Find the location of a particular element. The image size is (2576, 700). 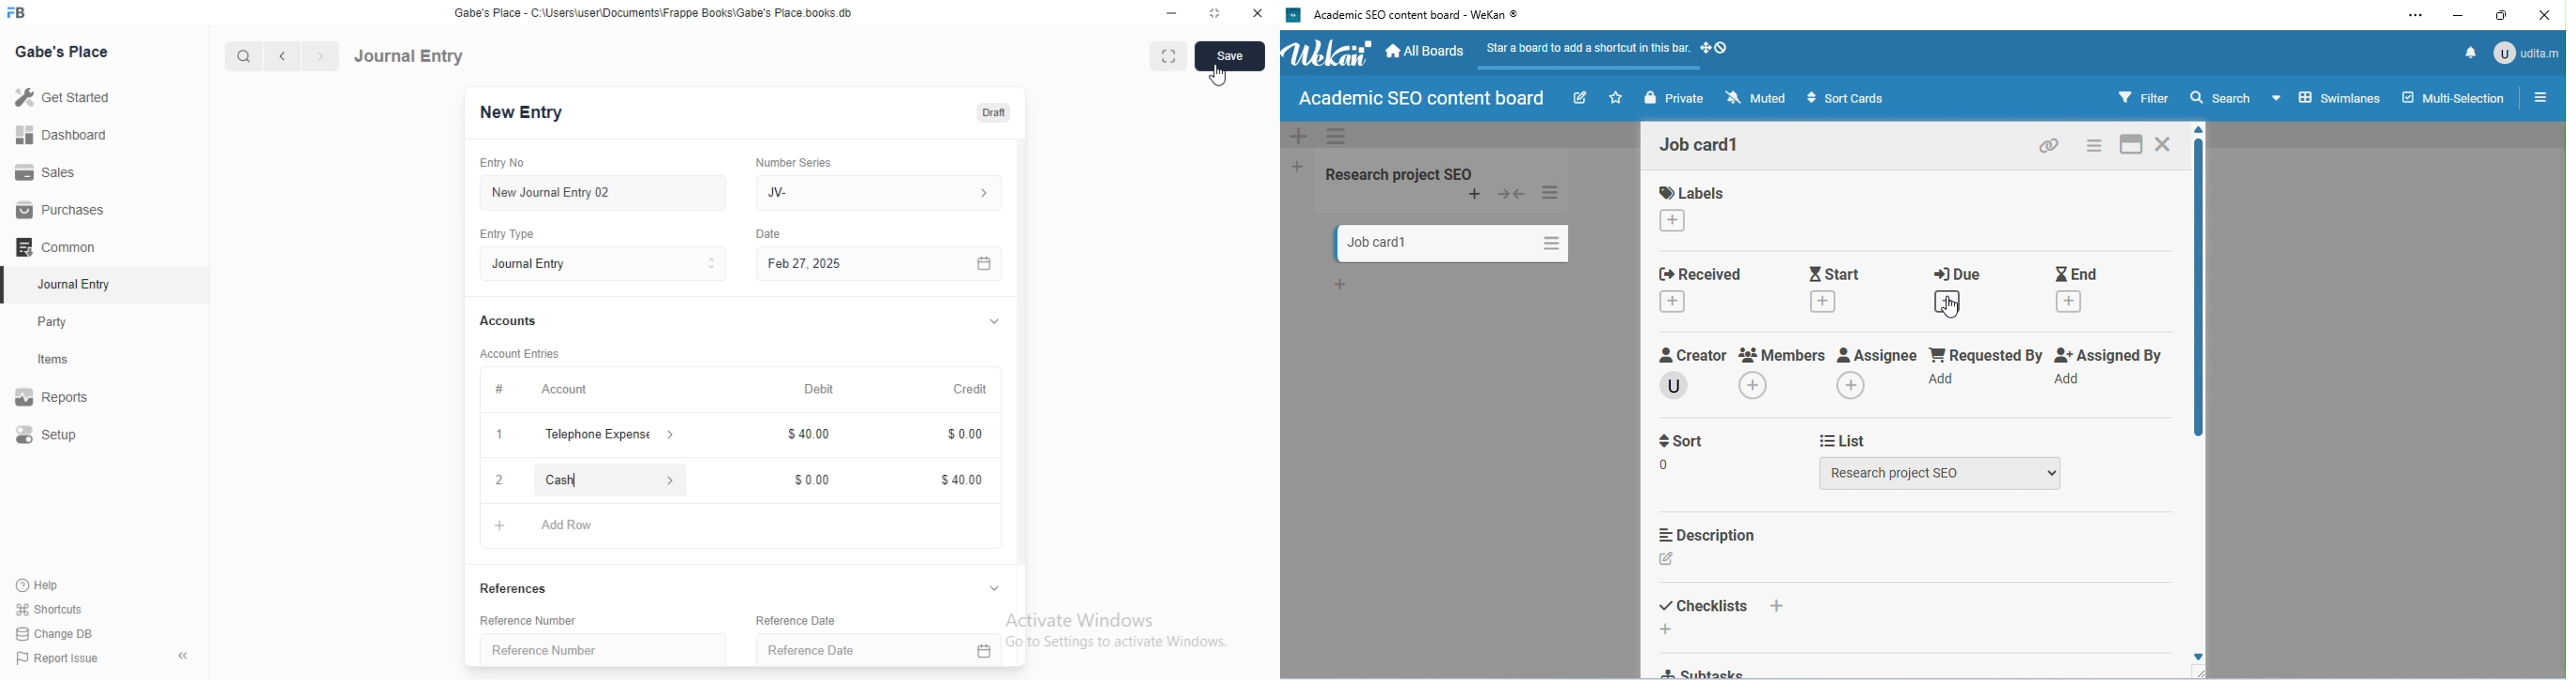

Entry No is located at coordinates (500, 161).